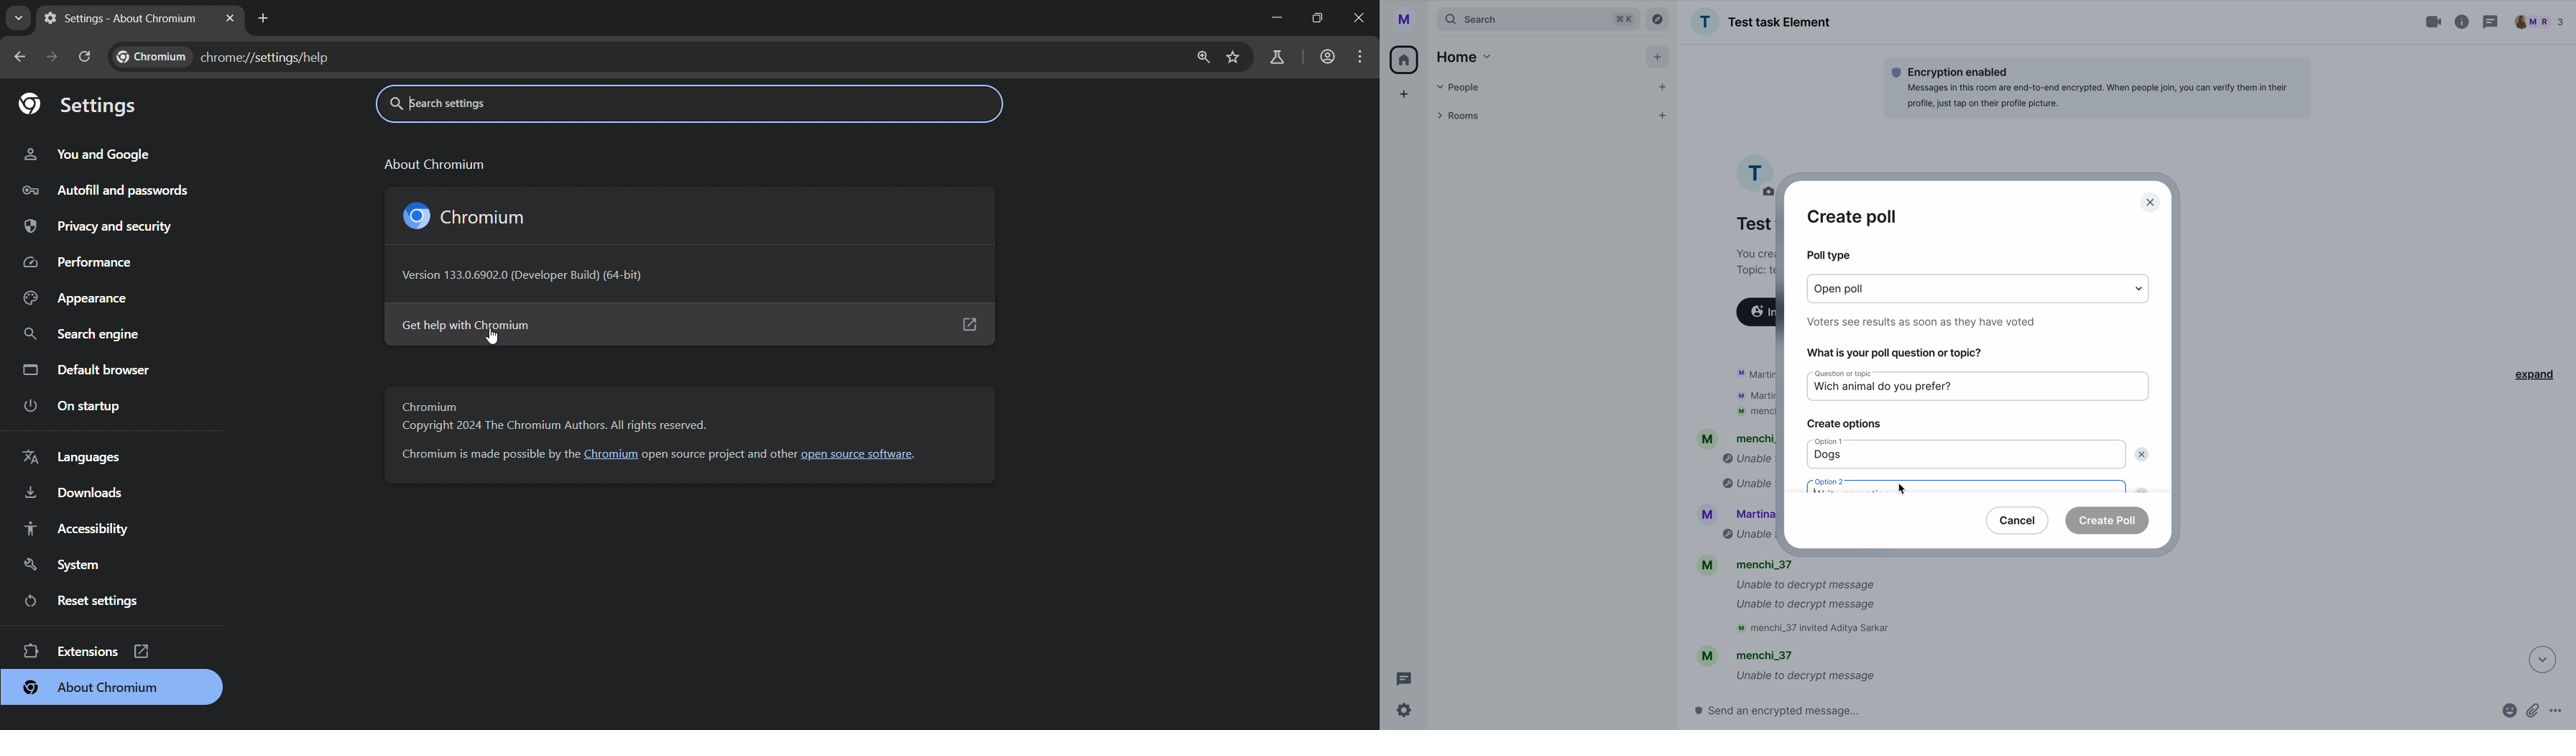 The width and height of the screenshot is (2576, 756). Describe the element at coordinates (486, 455) in the screenshot. I see `chromium details` at that location.